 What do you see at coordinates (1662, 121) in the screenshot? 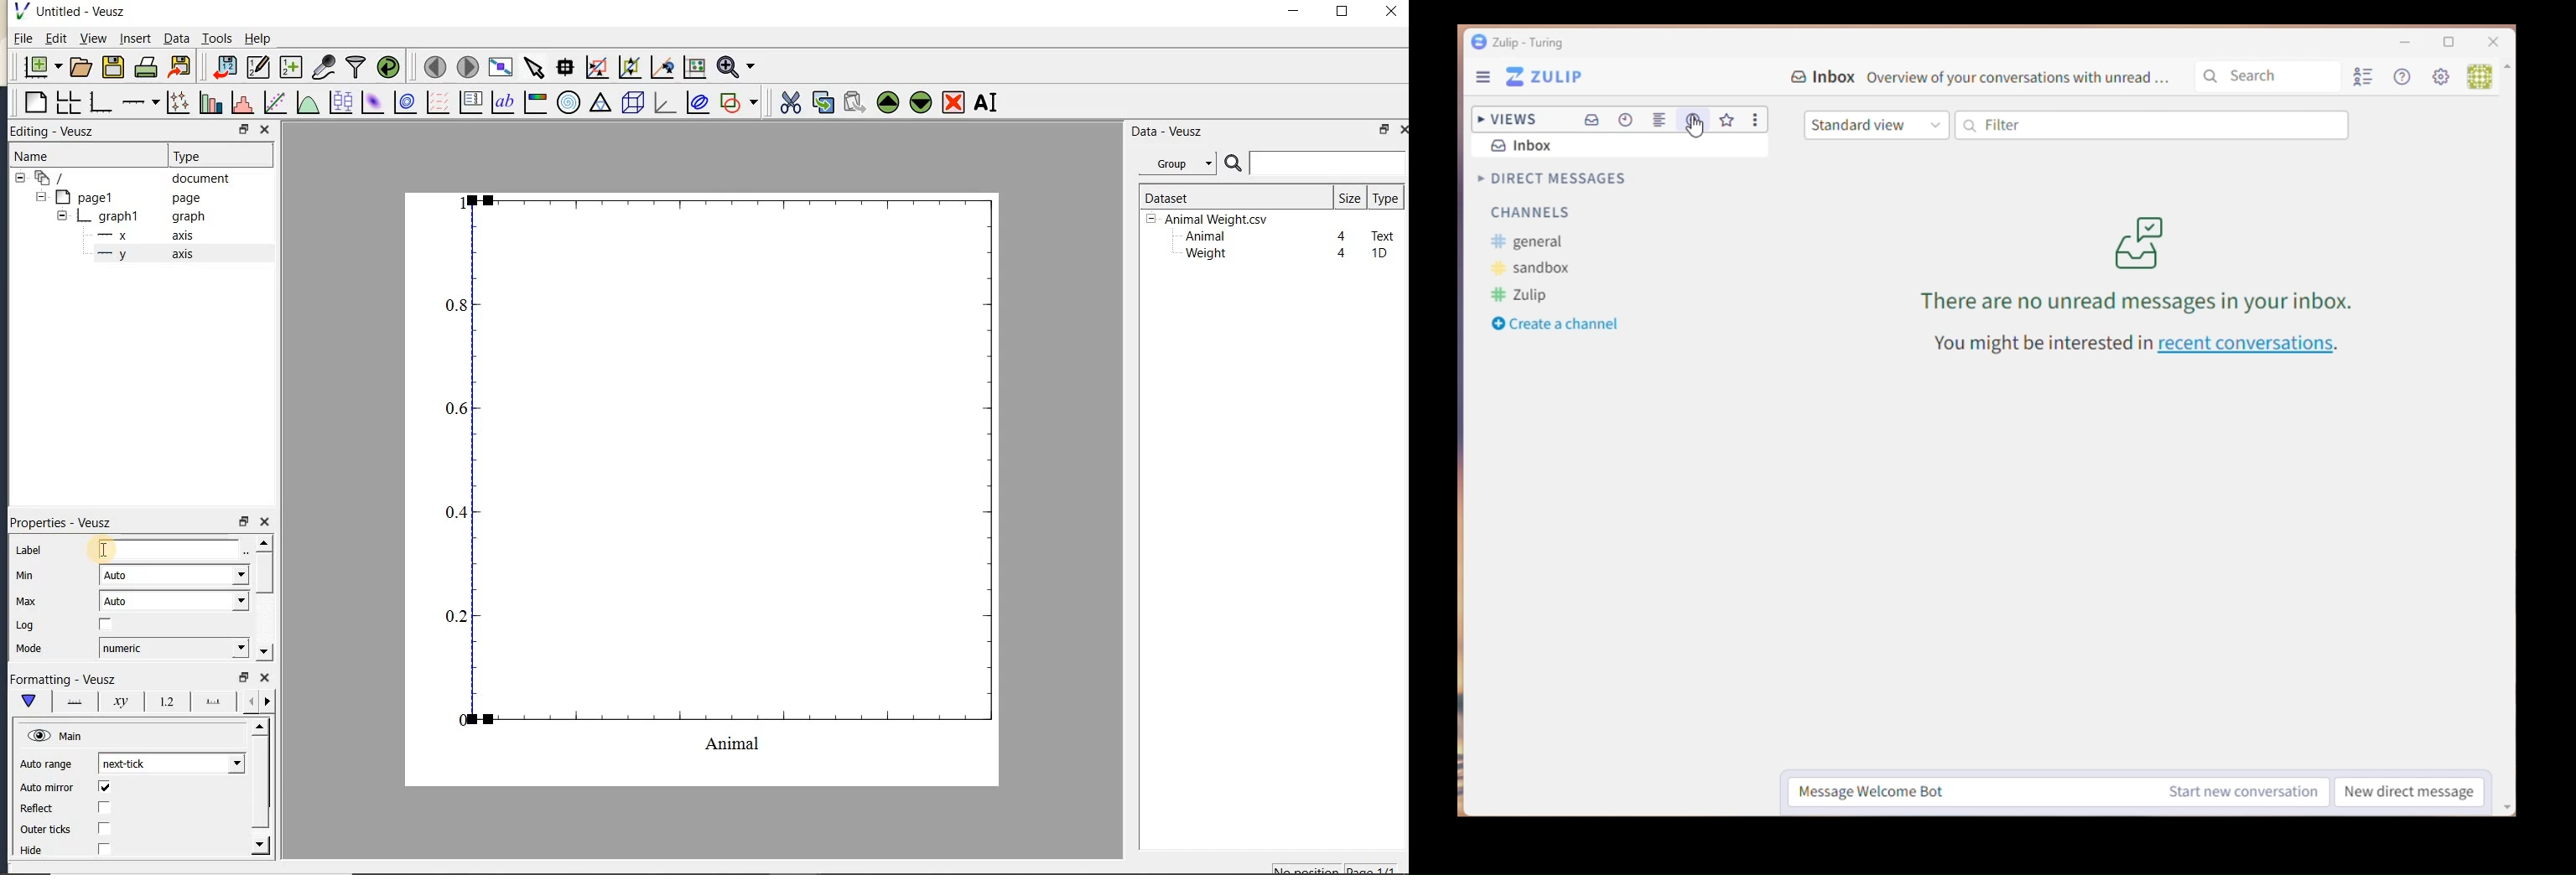
I see `Merge` at bounding box center [1662, 121].